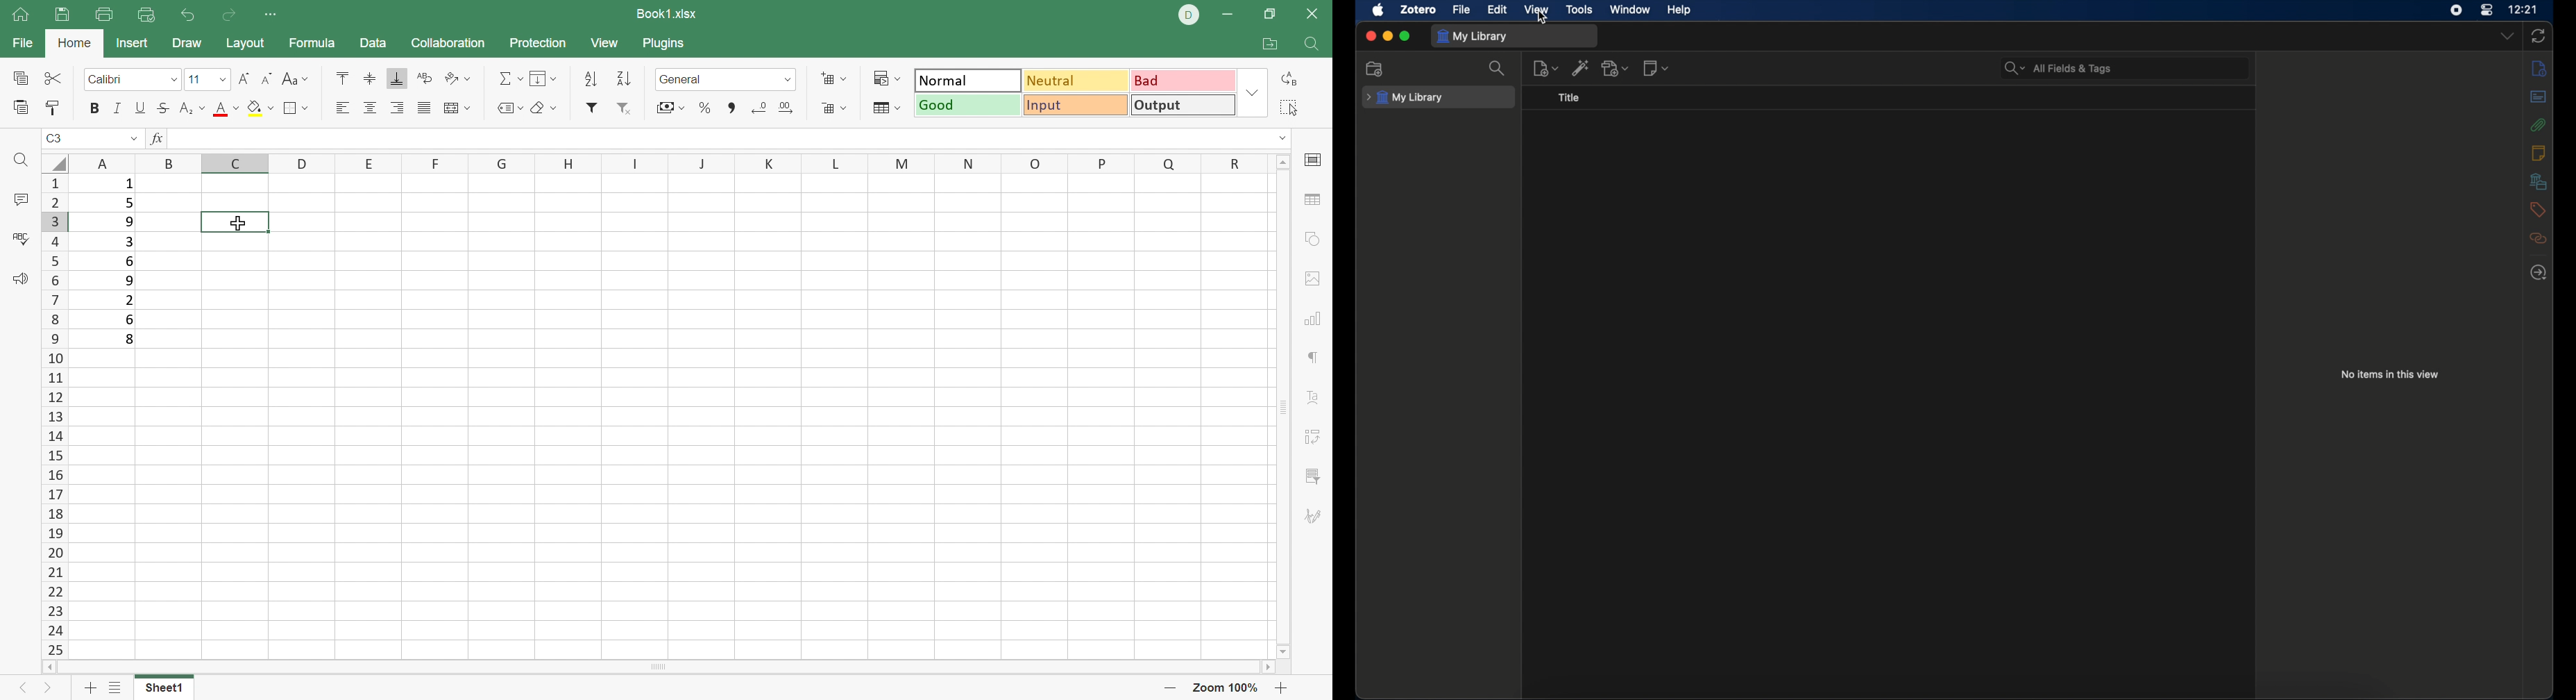  I want to click on 9, so click(128, 281).